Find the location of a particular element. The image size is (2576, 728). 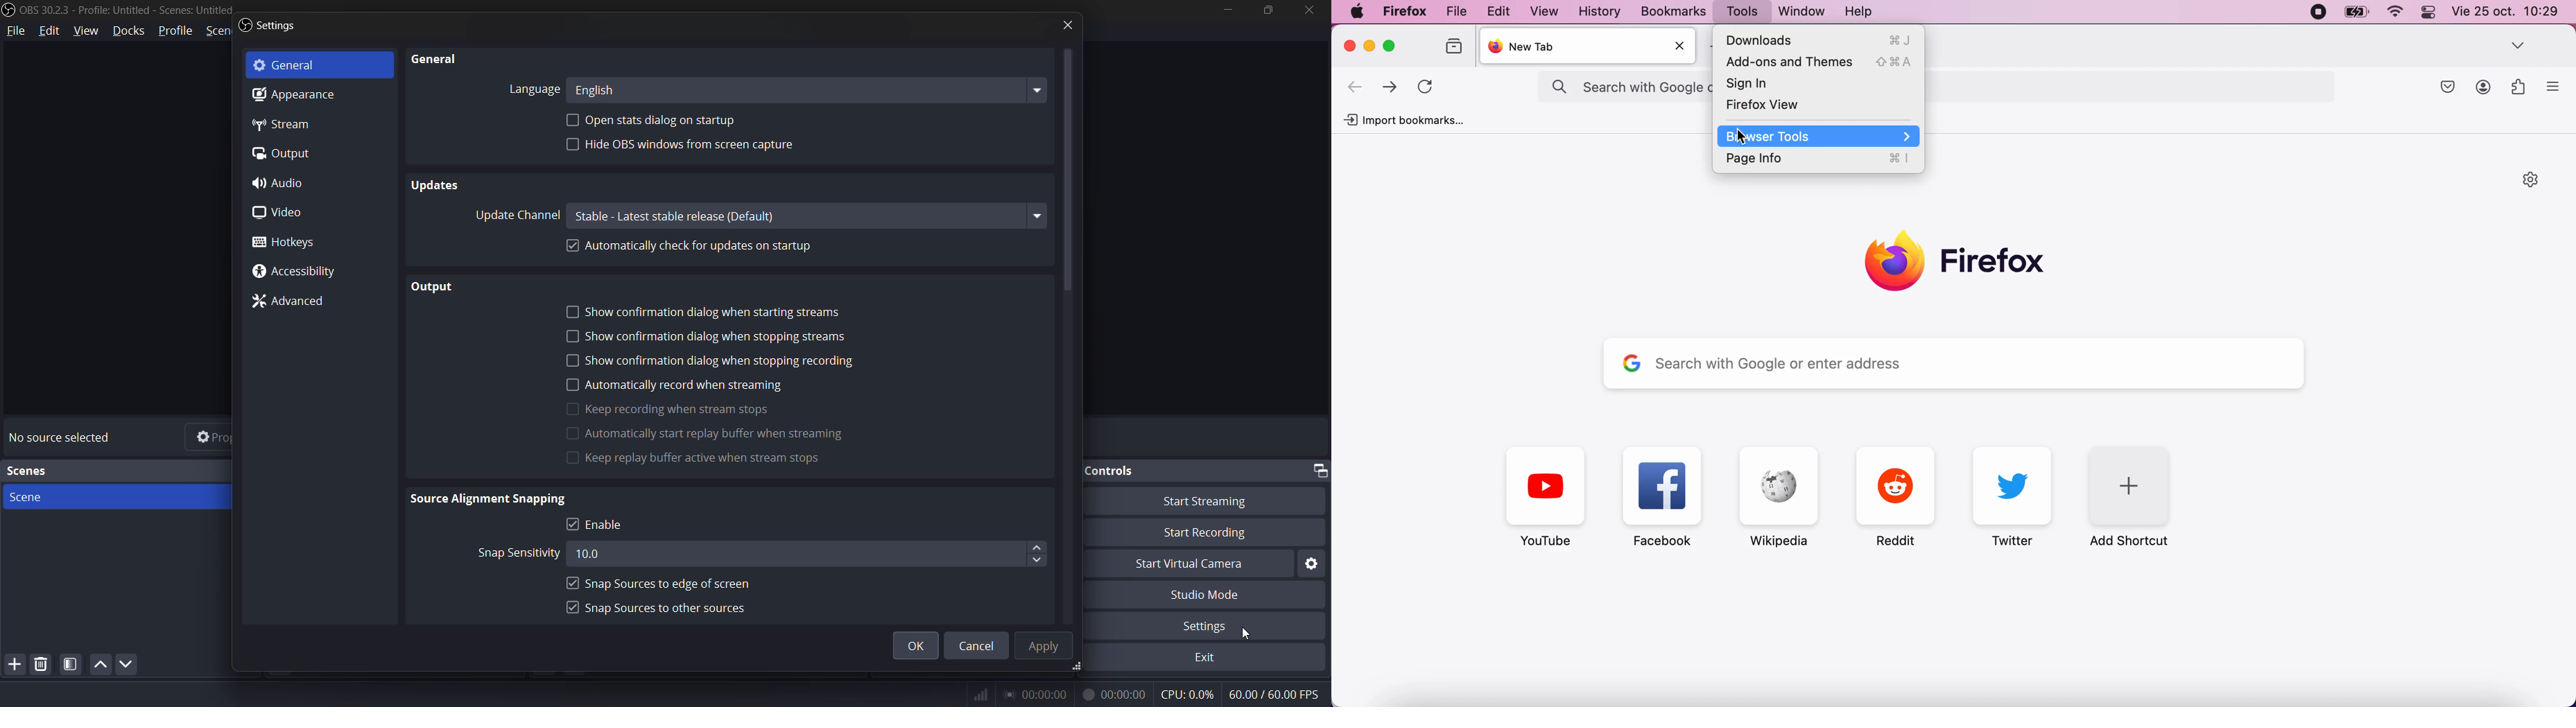

start recording is located at coordinates (1209, 536).